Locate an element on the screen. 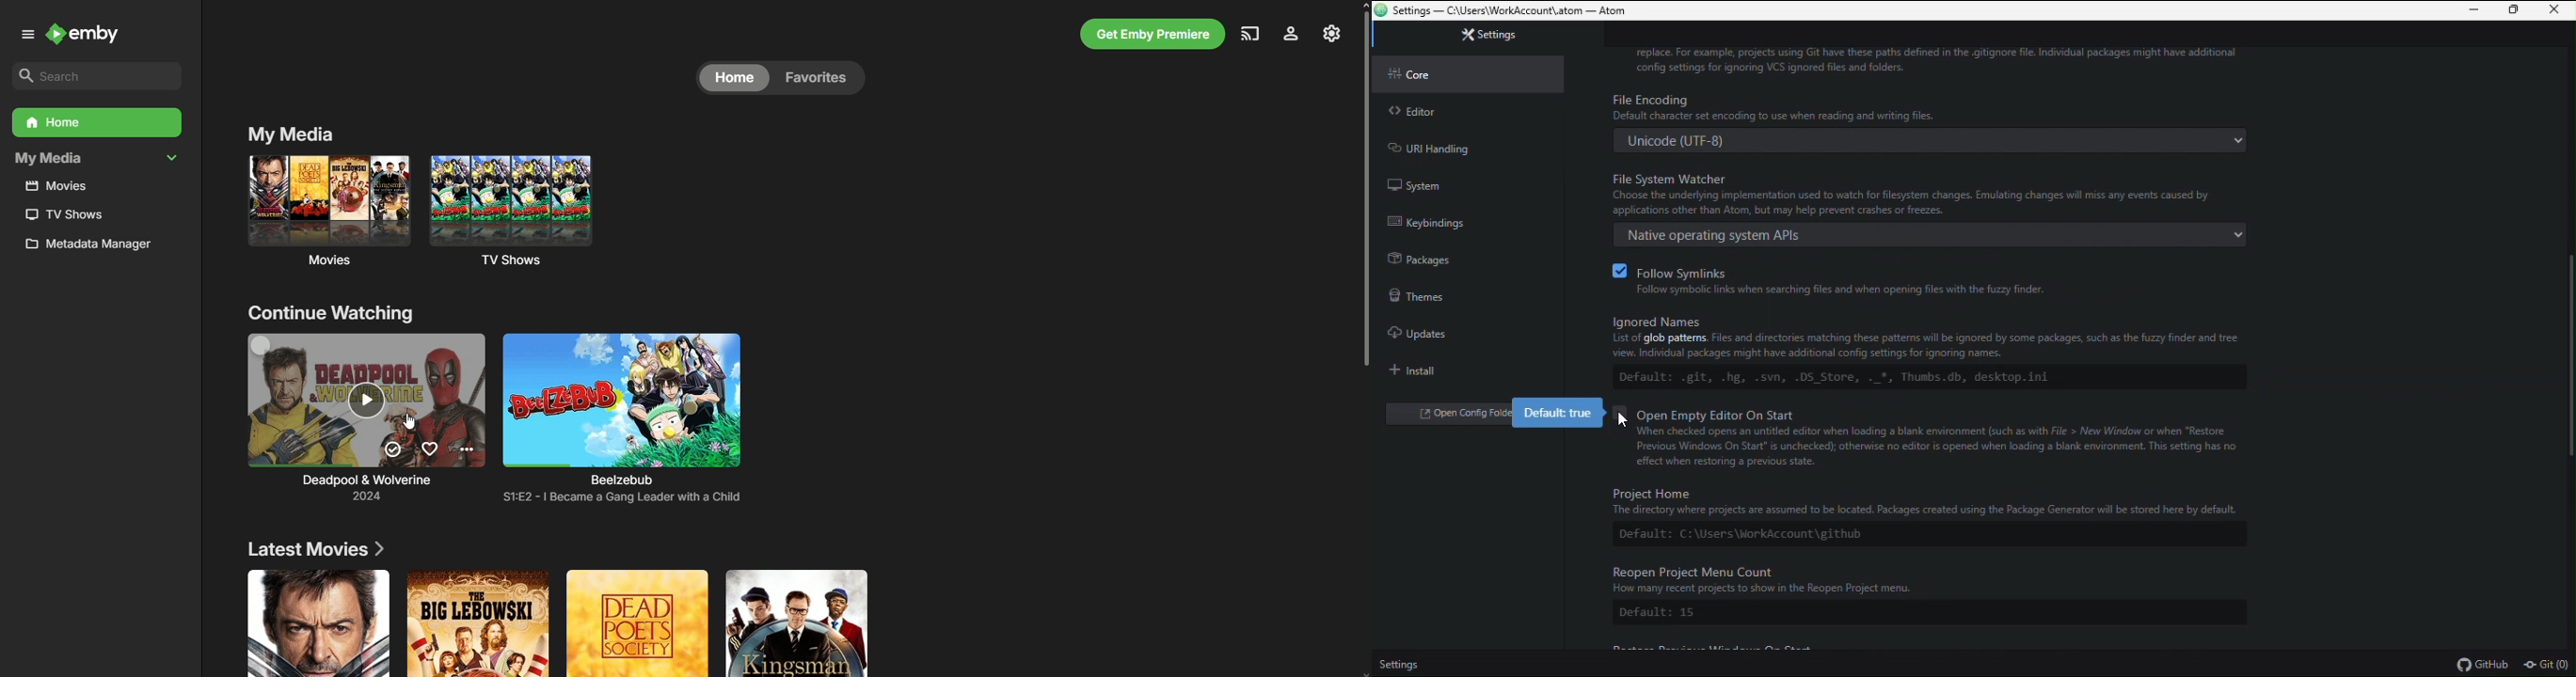  reopen project menu count is located at coordinates (1932, 580).